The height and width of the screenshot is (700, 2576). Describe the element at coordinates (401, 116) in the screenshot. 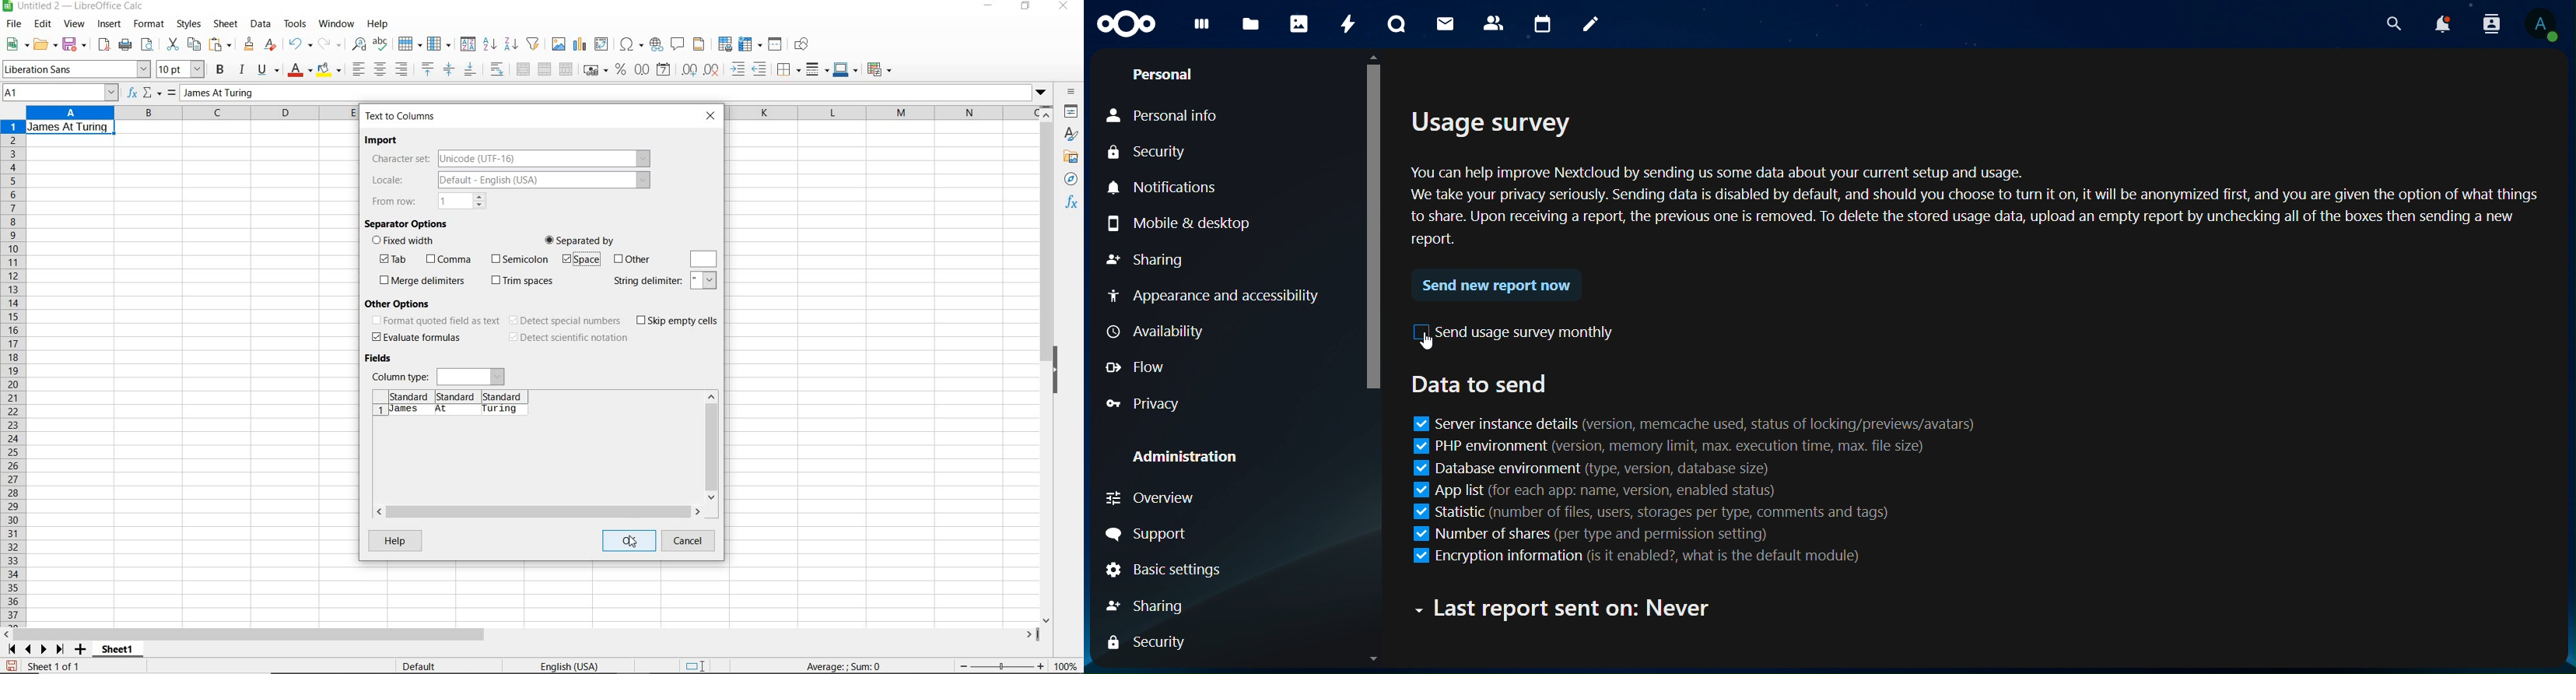

I see `text to column` at that location.